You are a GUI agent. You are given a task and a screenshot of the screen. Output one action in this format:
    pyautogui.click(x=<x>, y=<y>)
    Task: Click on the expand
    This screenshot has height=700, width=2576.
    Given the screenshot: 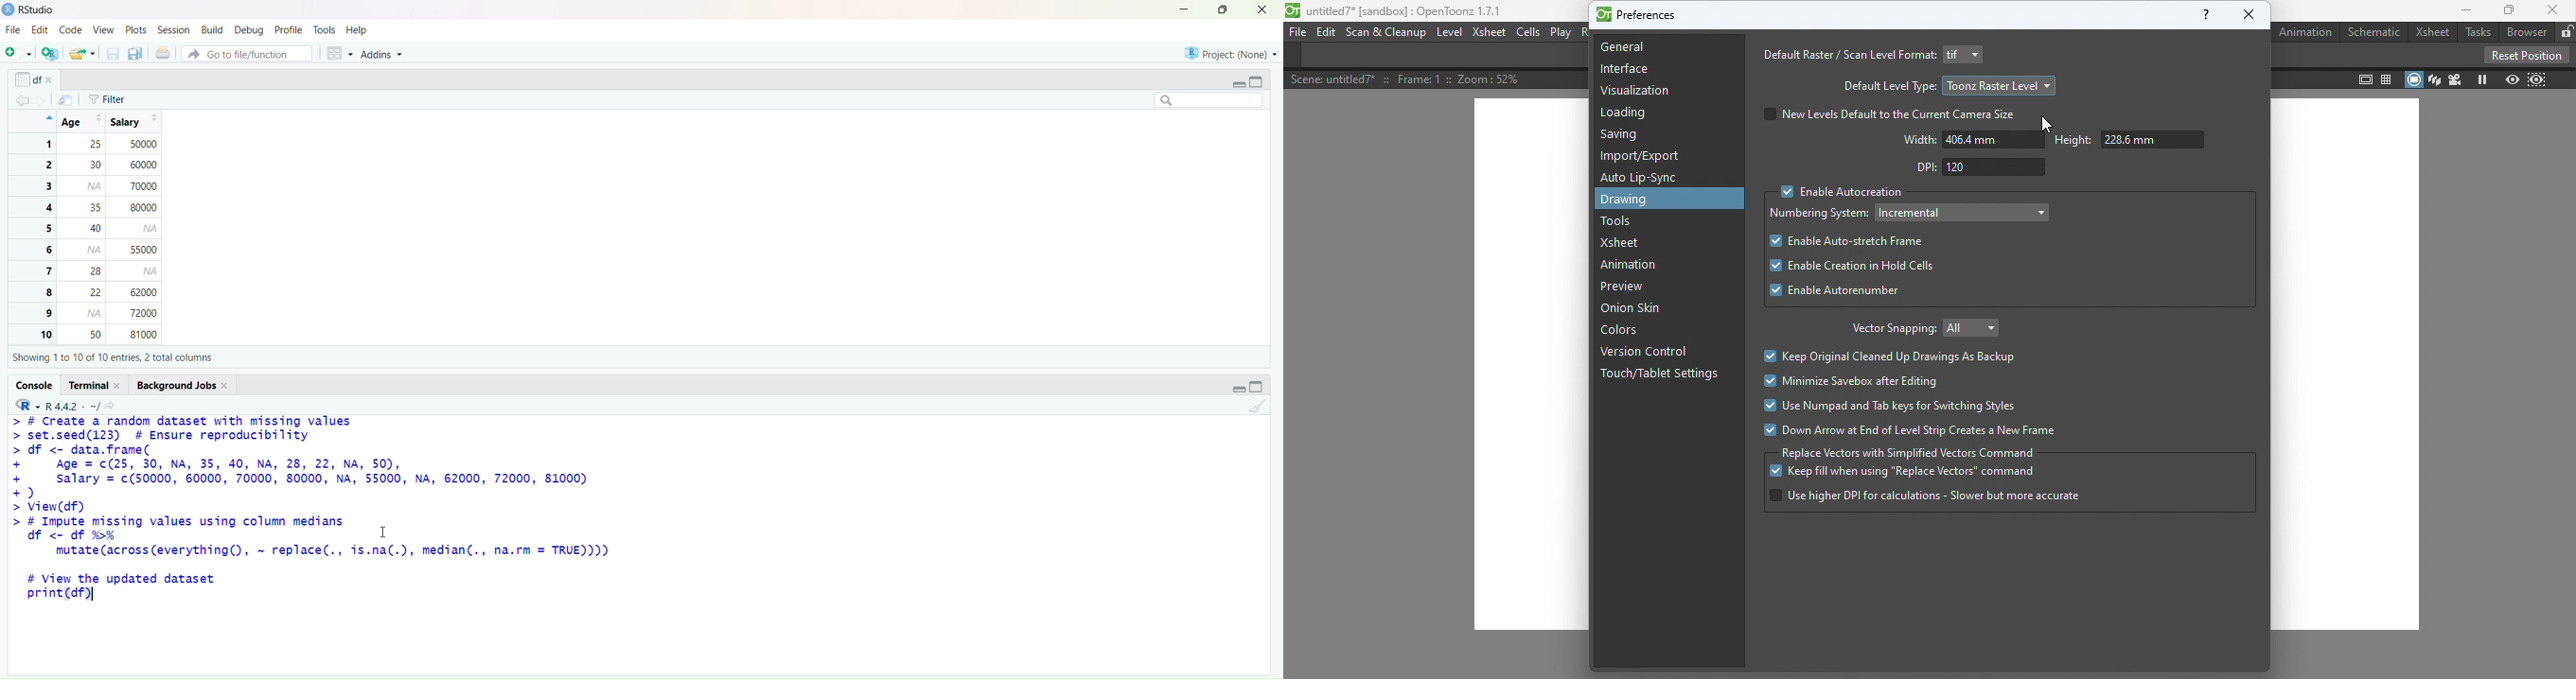 What is the action you would take?
    pyautogui.click(x=1235, y=388)
    